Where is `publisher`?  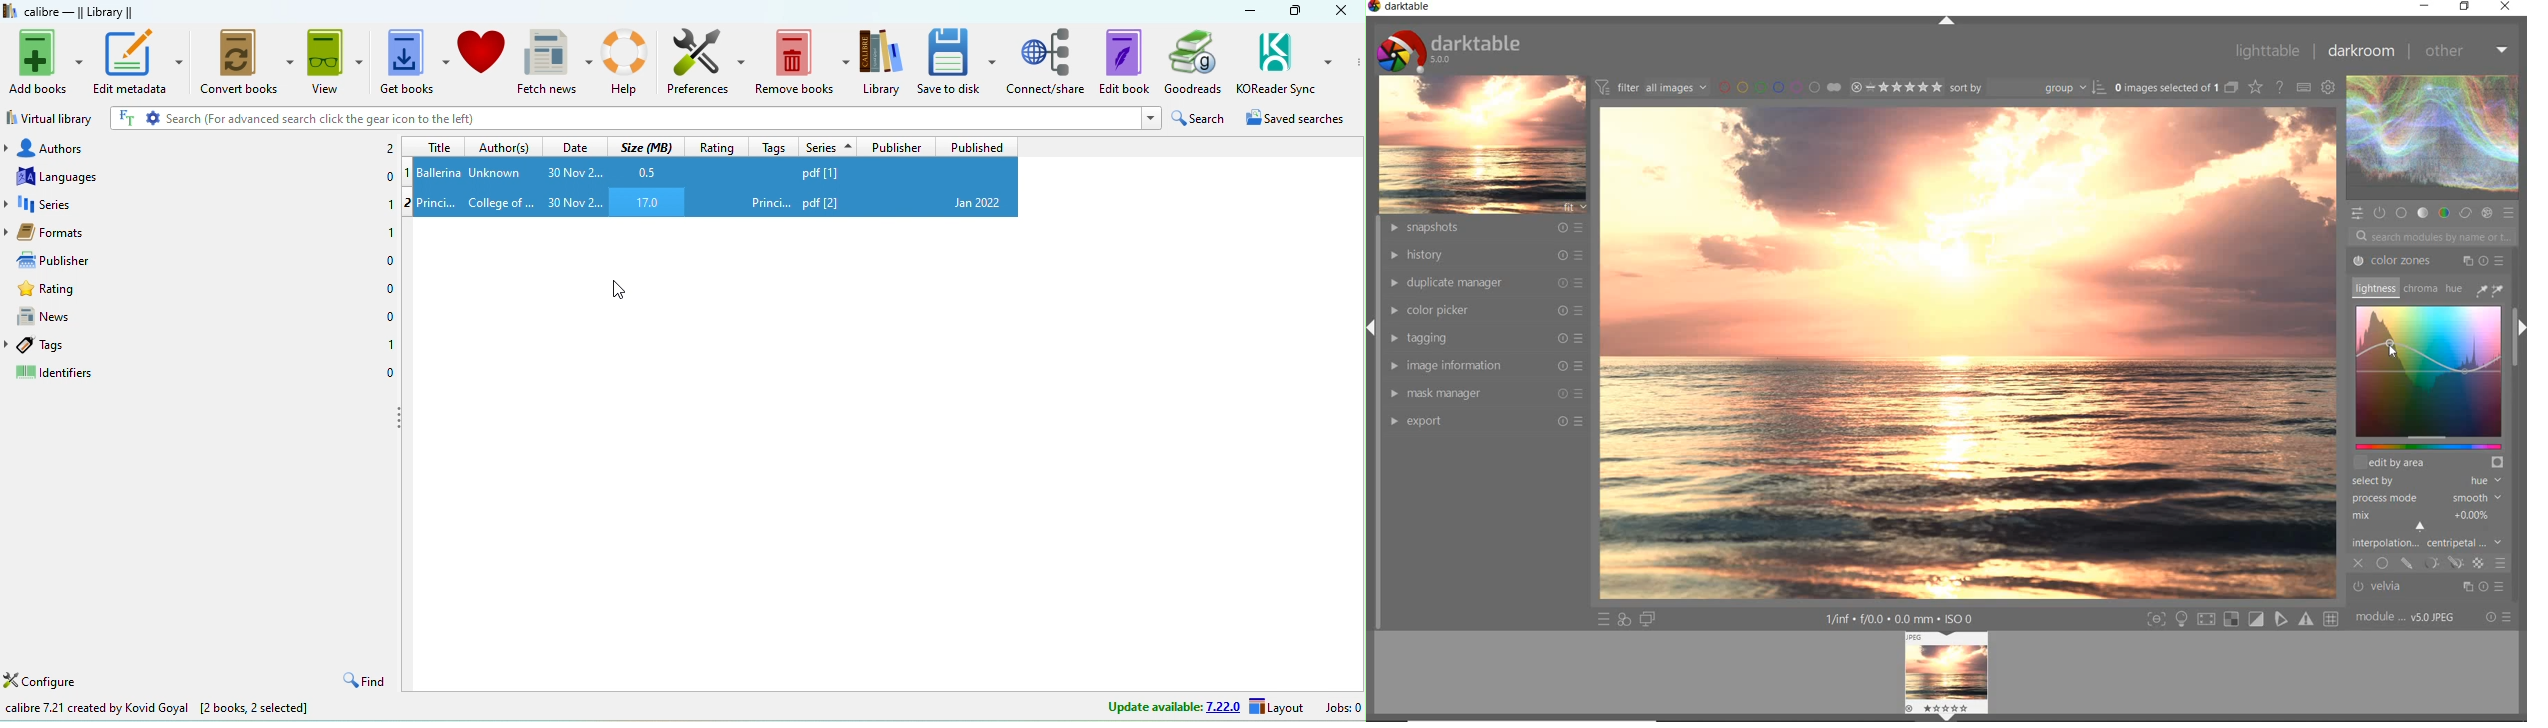 publisher is located at coordinates (76, 259).